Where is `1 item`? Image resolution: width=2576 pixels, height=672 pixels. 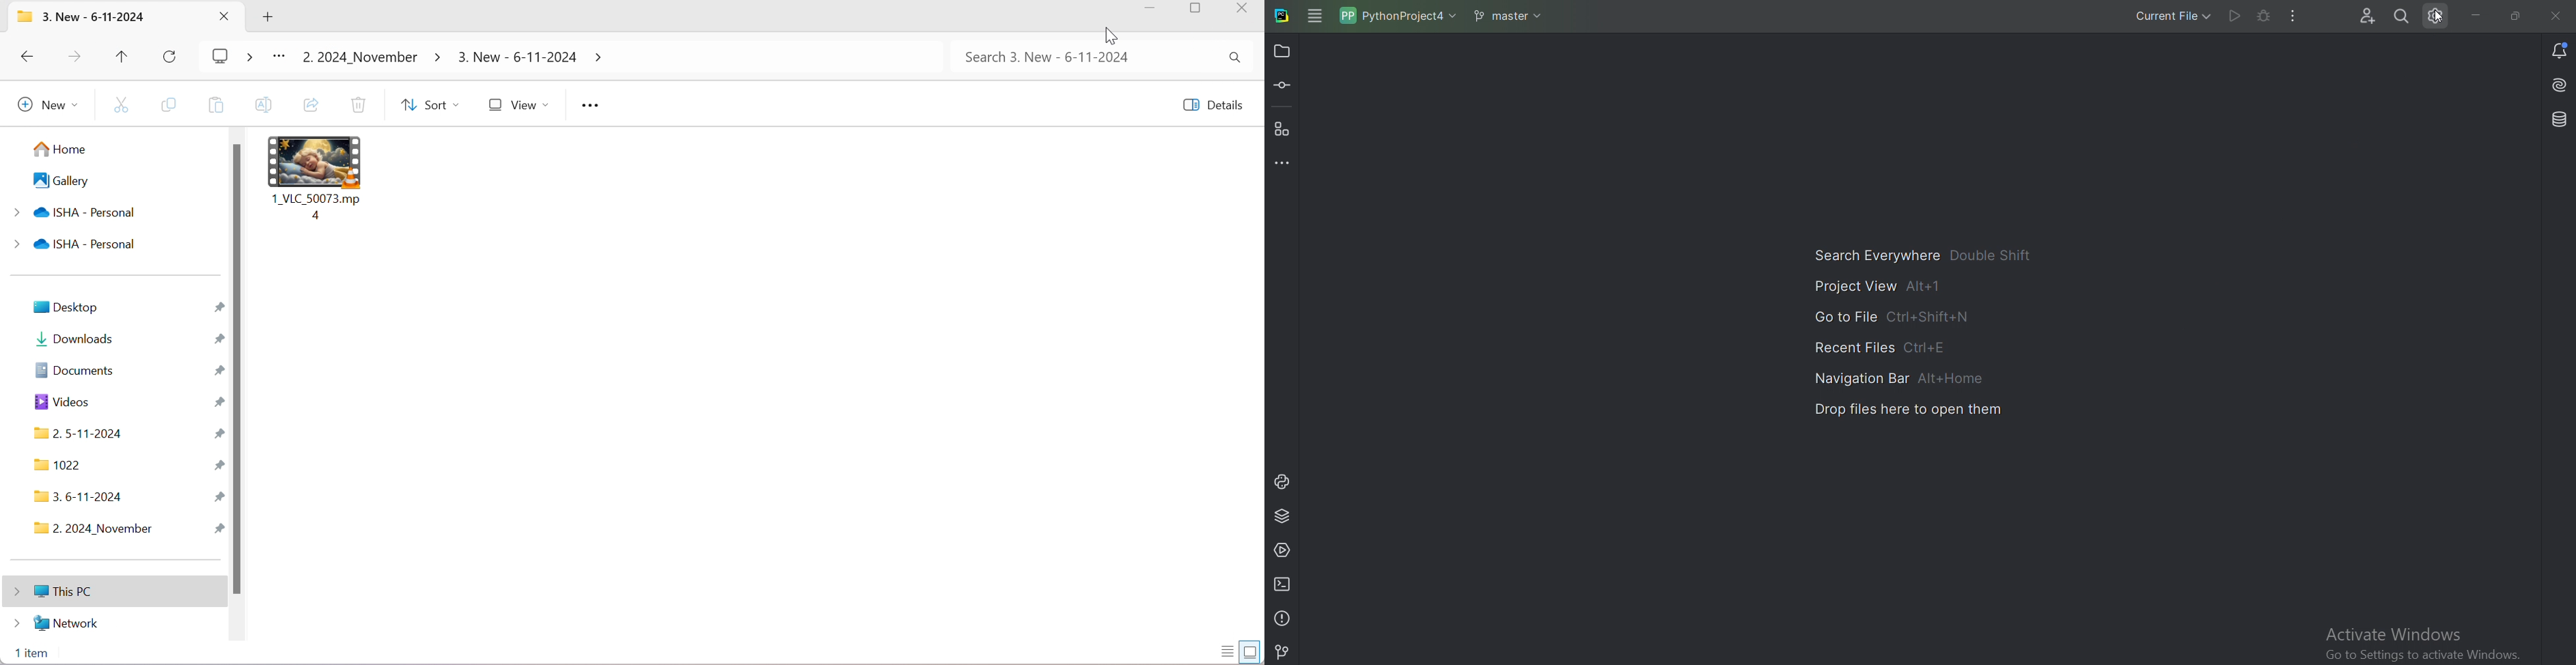
1 item is located at coordinates (36, 654).